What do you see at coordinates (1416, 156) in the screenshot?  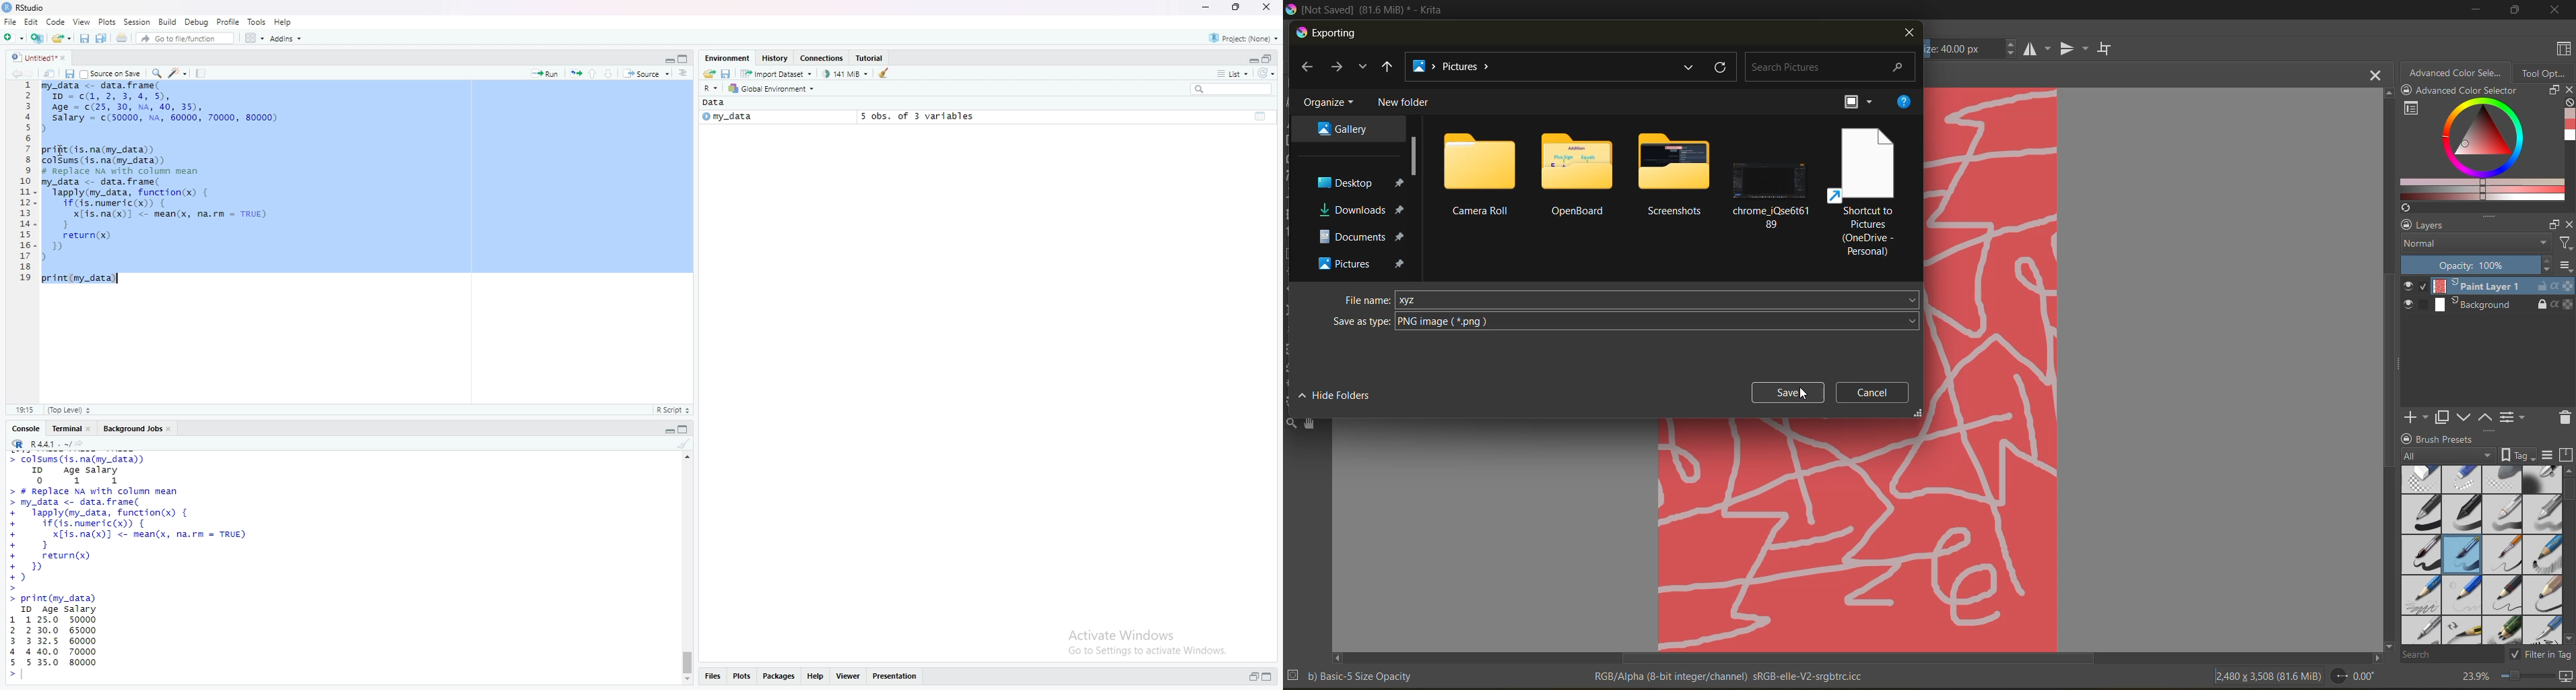 I see `vertical scroll bar` at bounding box center [1416, 156].